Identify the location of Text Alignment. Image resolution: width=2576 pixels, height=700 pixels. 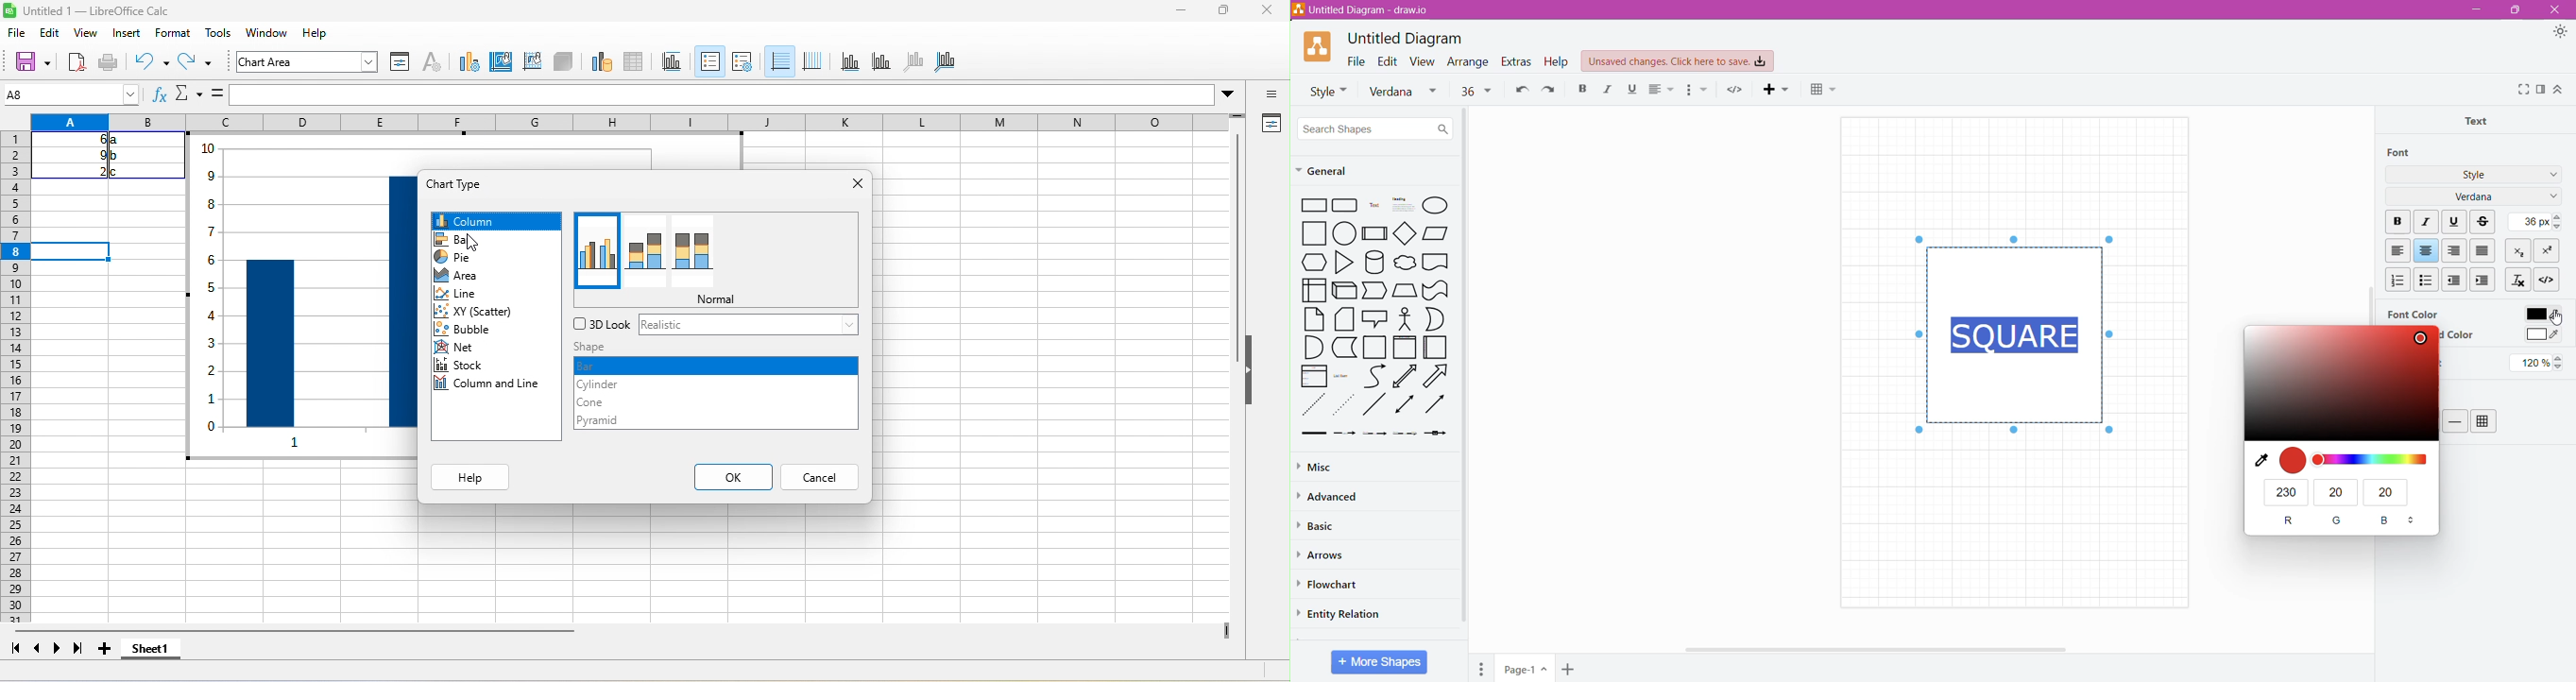
(1663, 89).